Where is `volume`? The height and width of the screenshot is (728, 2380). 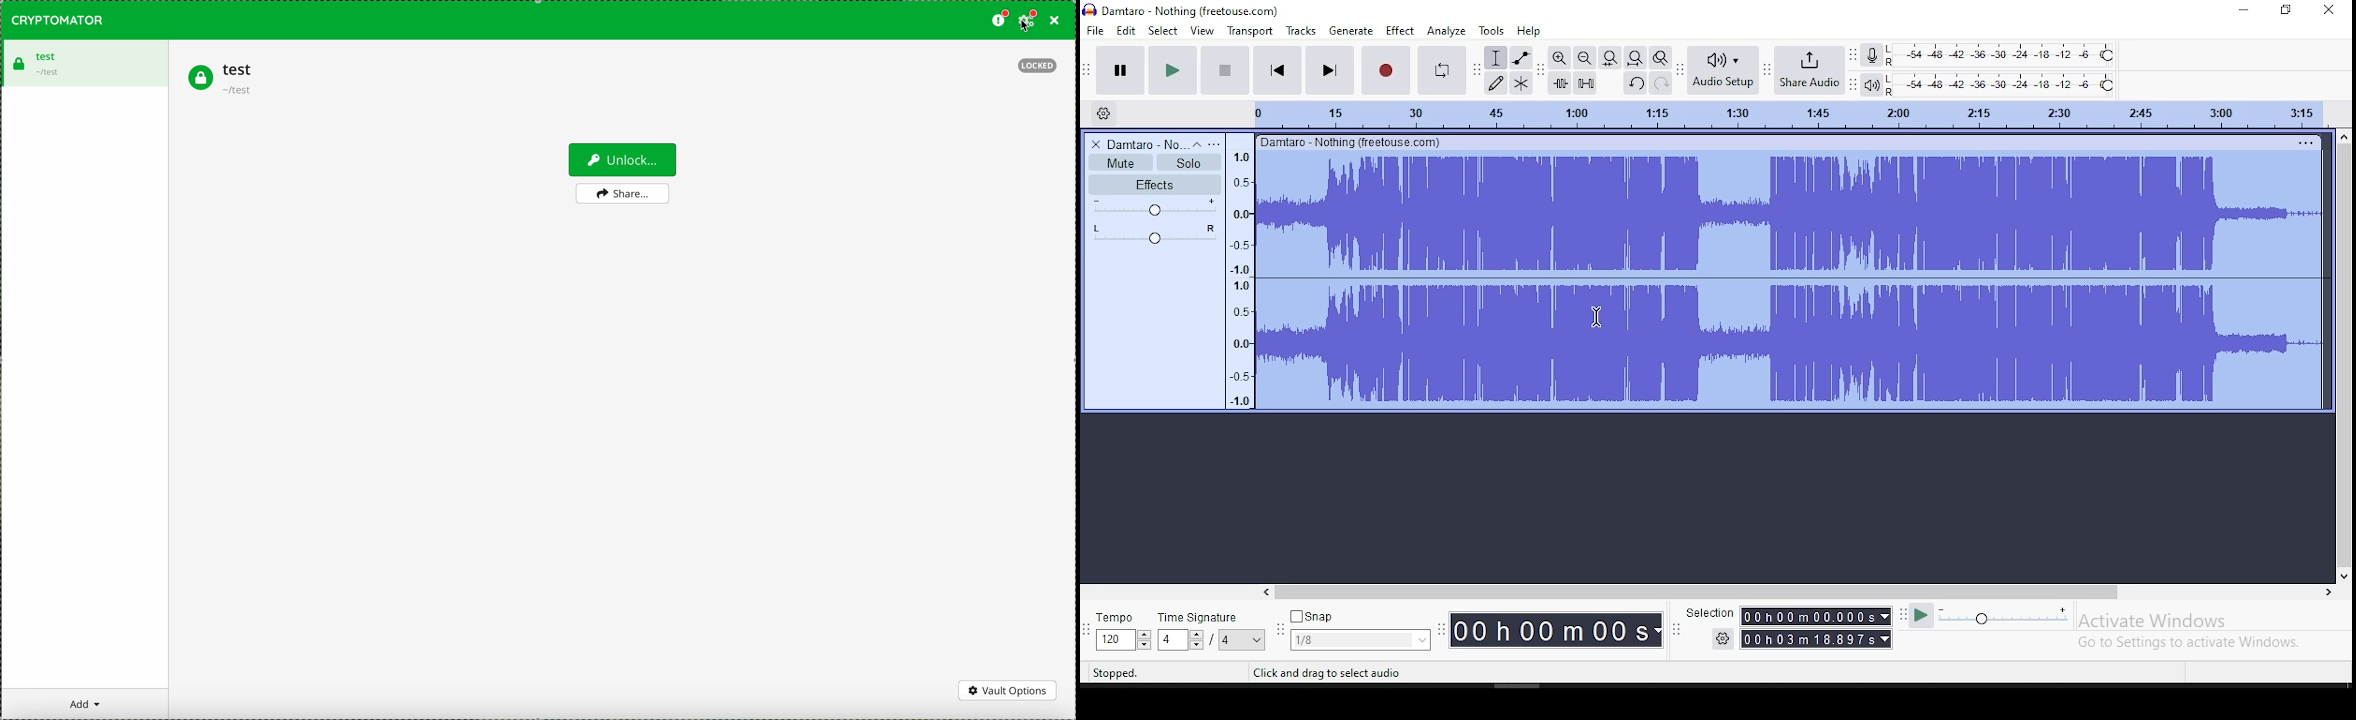
volume is located at coordinates (1155, 209).